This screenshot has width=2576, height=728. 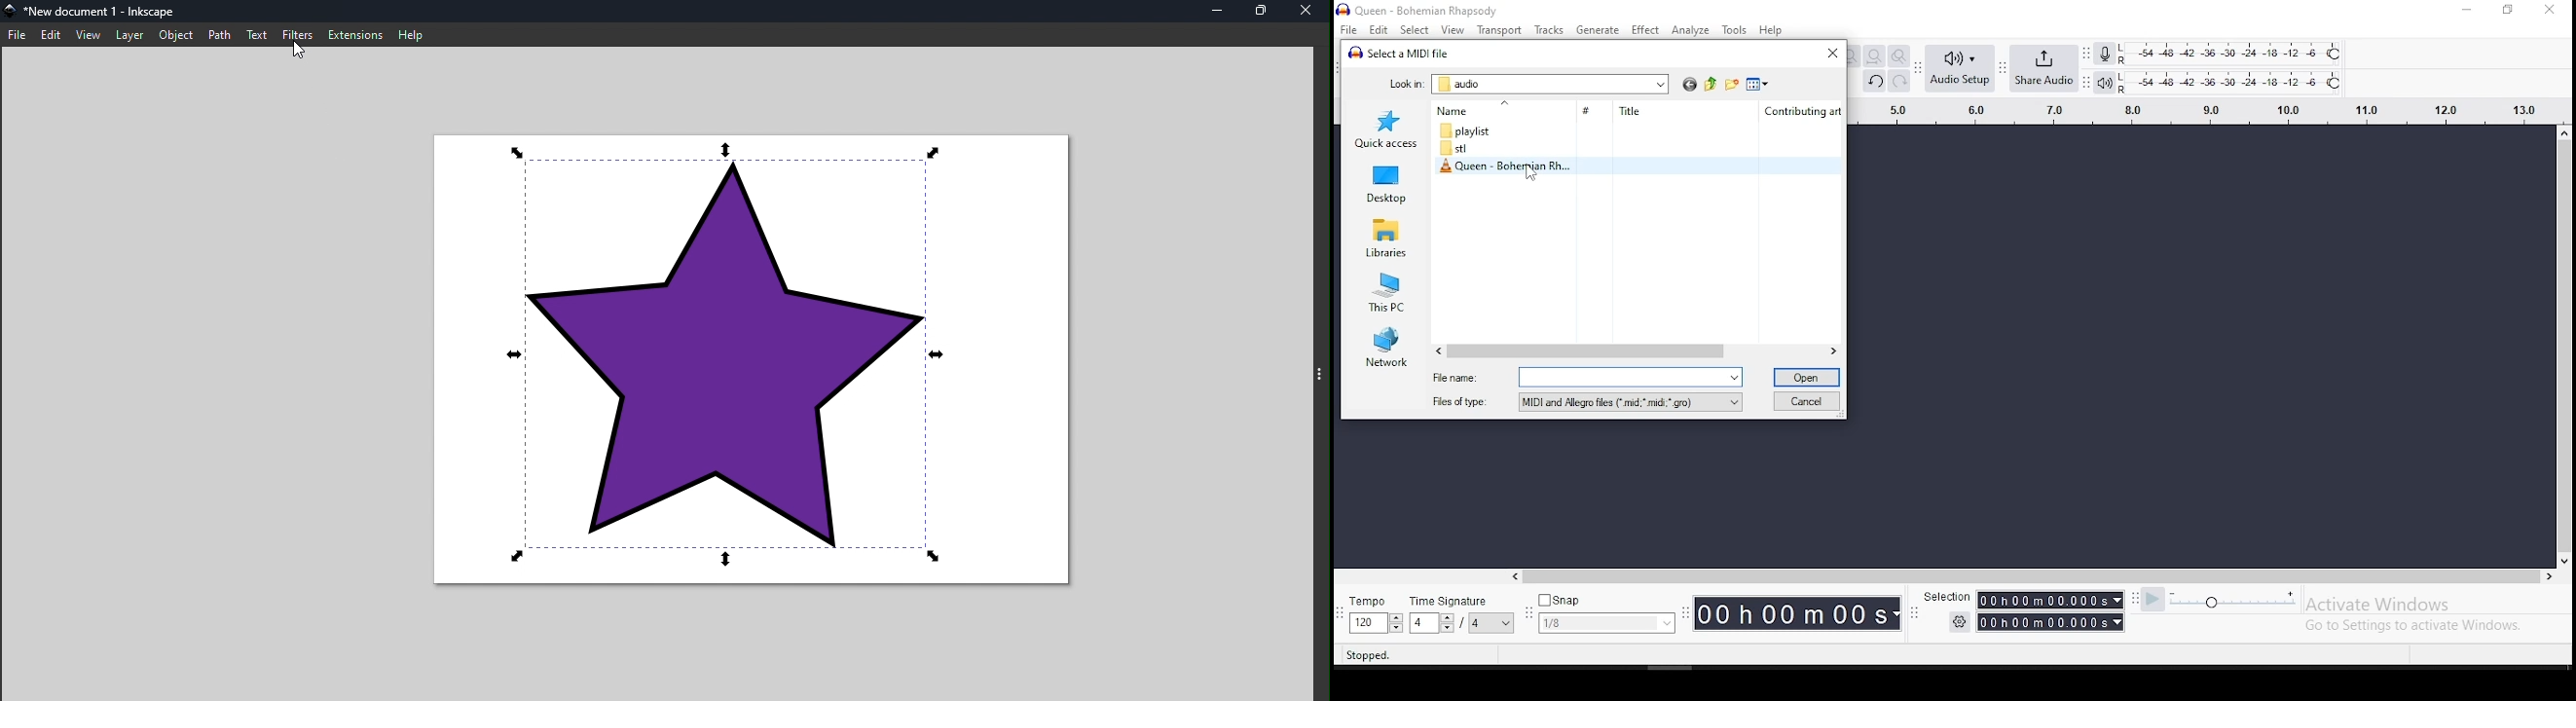 What do you see at coordinates (1376, 615) in the screenshot?
I see `tempo` at bounding box center [1376, 615].